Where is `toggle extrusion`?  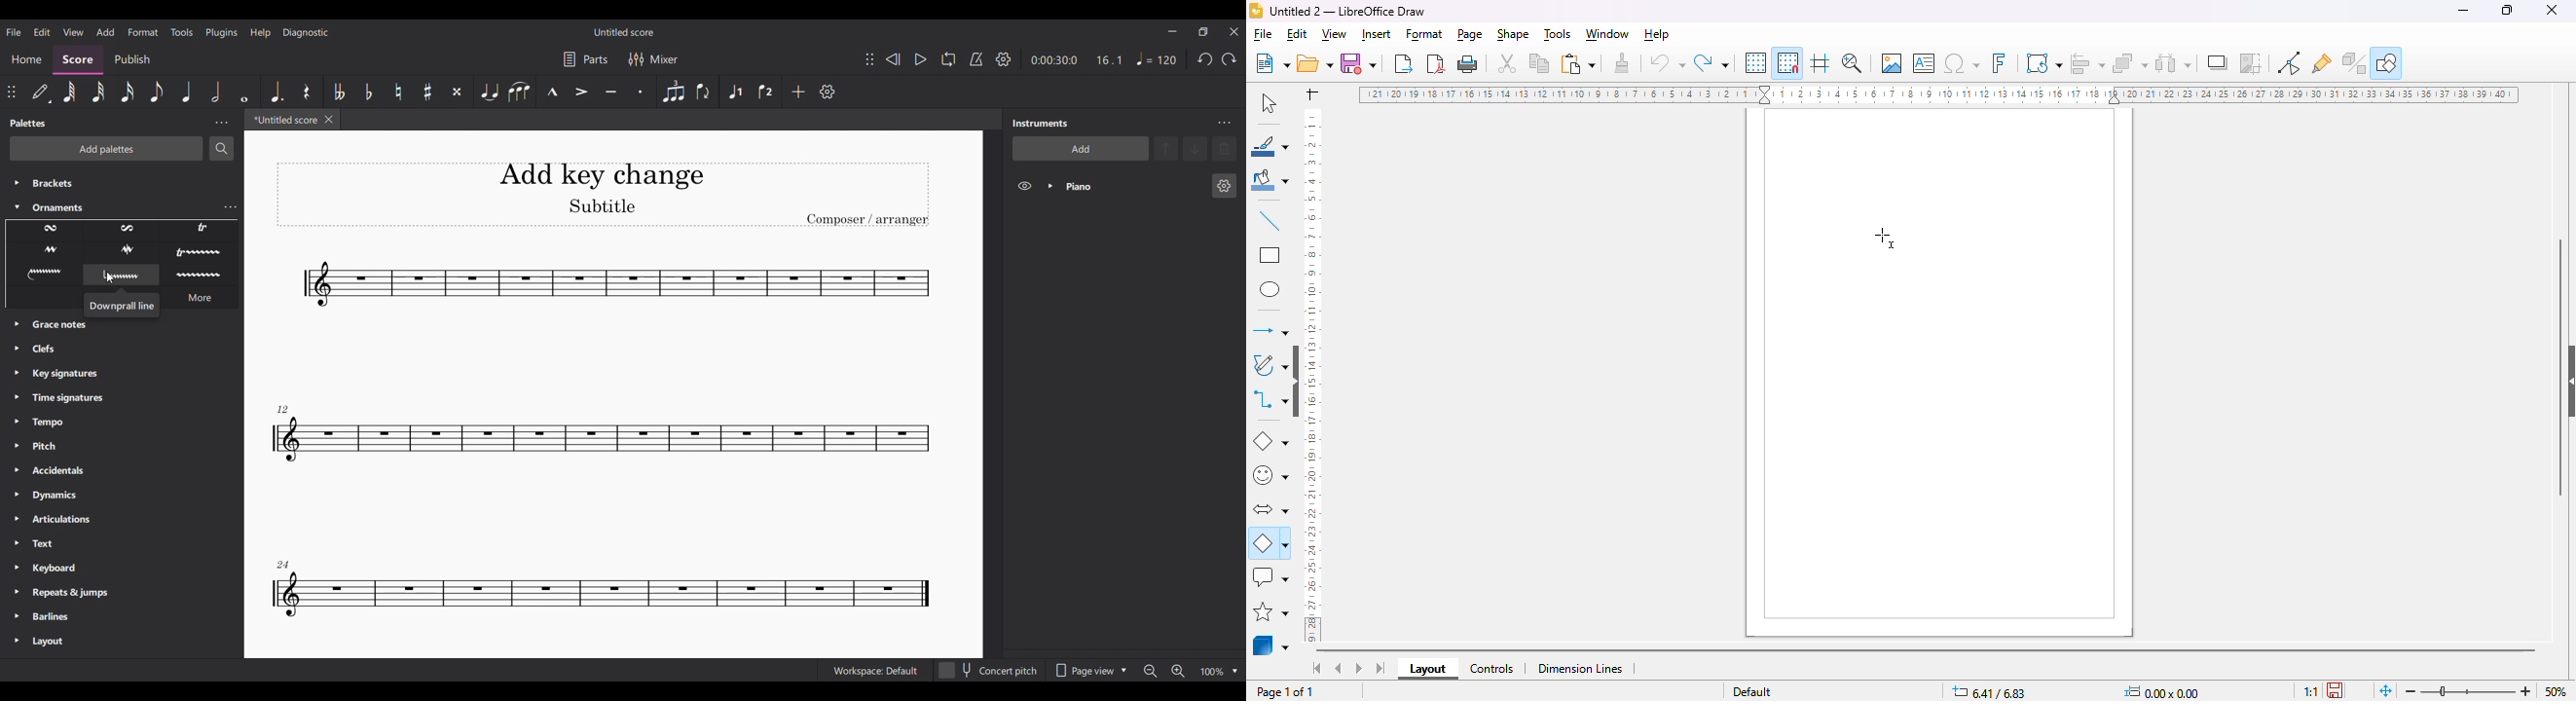
toggle extrusion is located at coordinates (2354, 62).